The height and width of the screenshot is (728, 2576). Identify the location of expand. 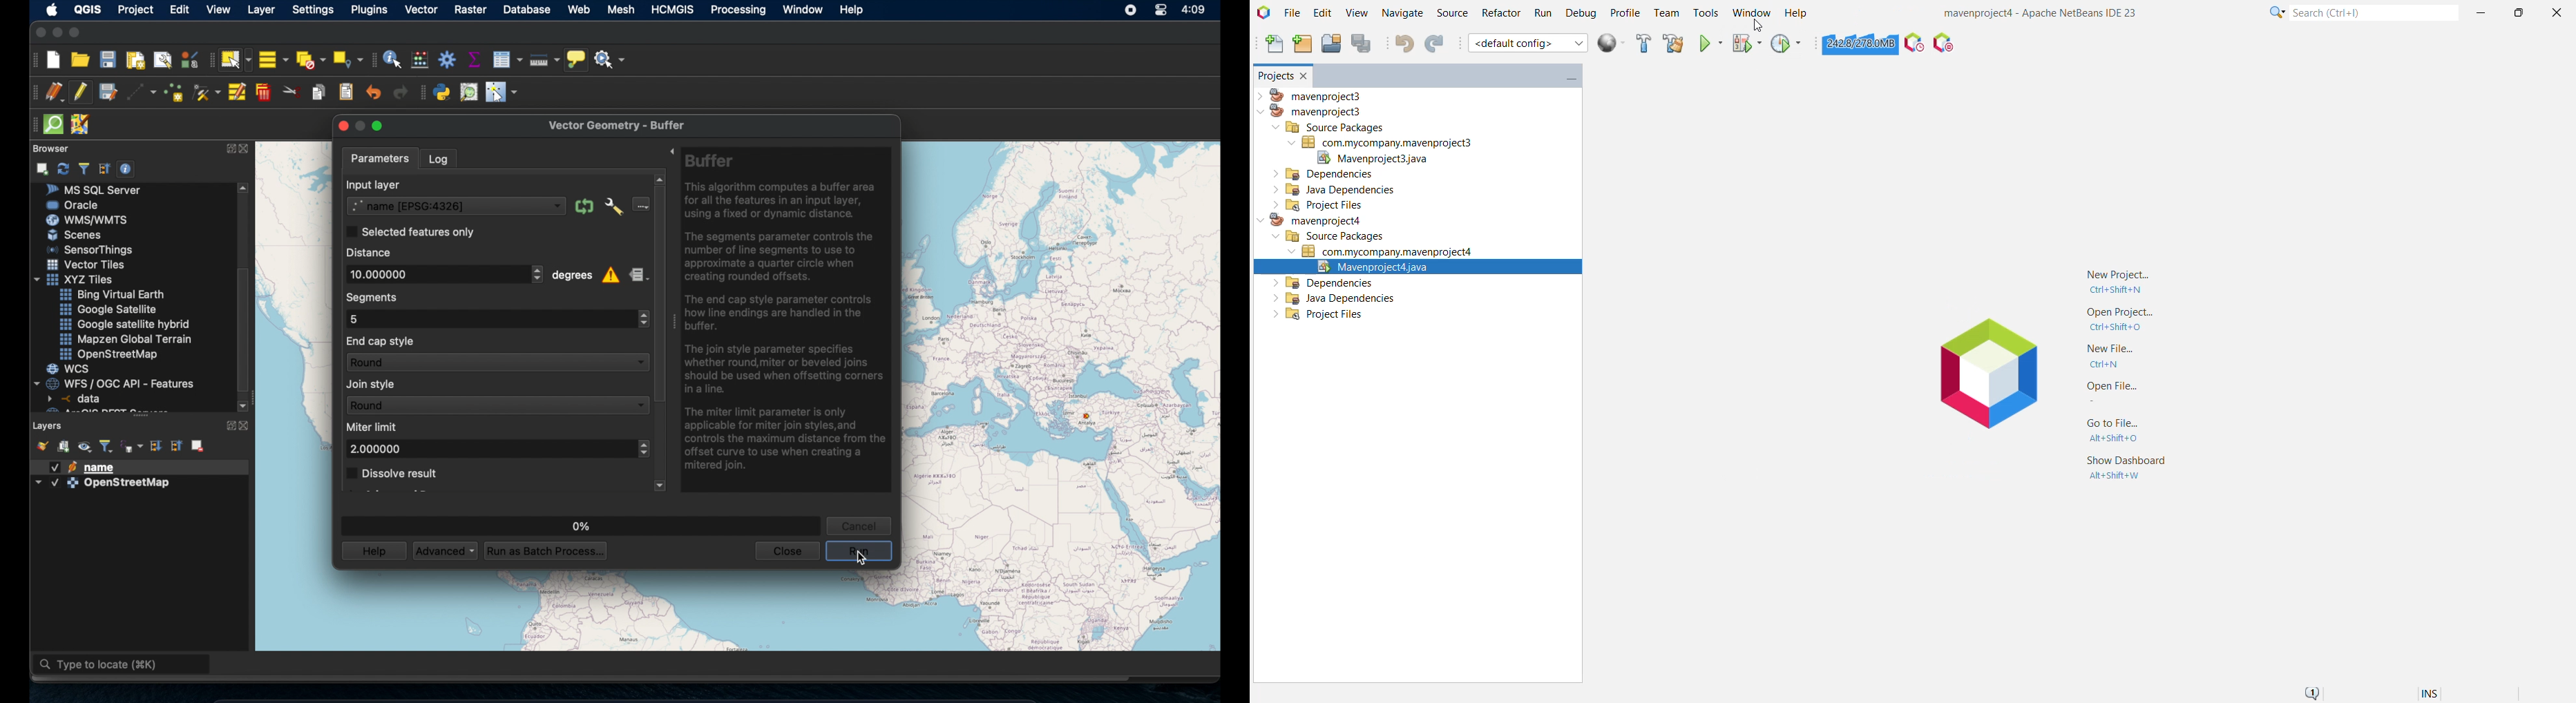
(228, 424).